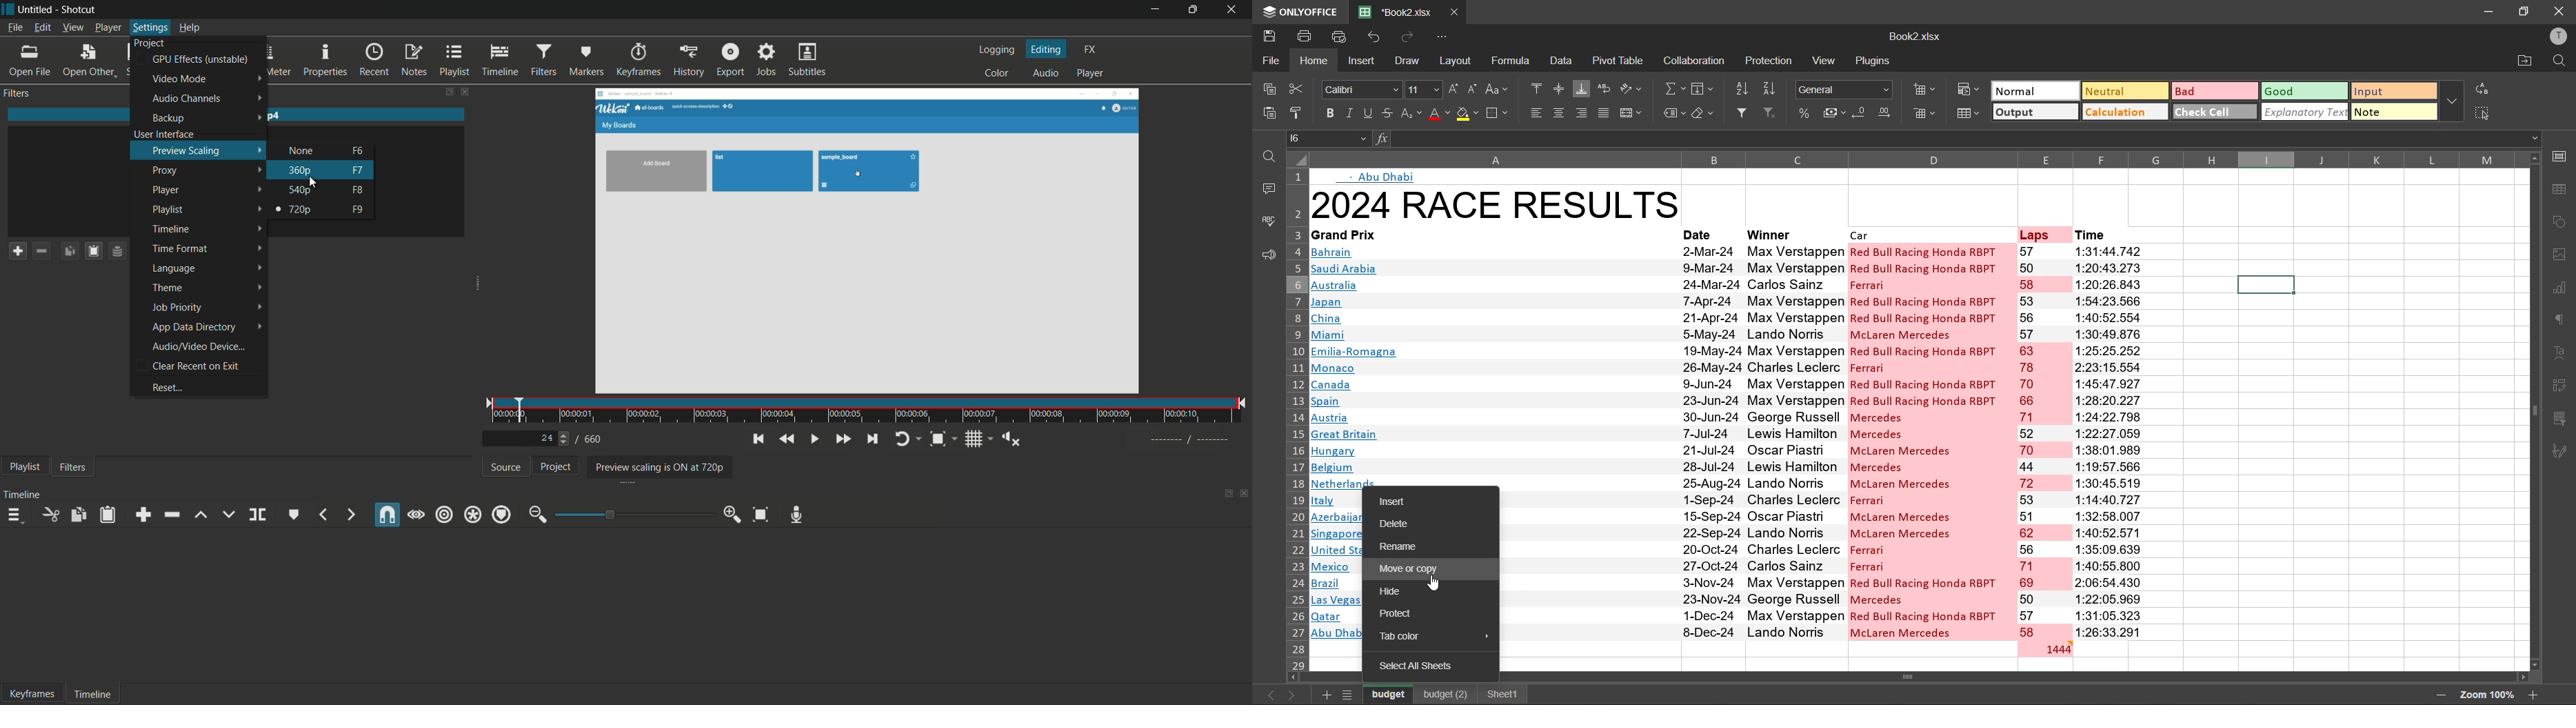 The image size is (2576, 728). Describe the element at coordinates (1769, 61) in the screenshot. I see `protection` at that location.